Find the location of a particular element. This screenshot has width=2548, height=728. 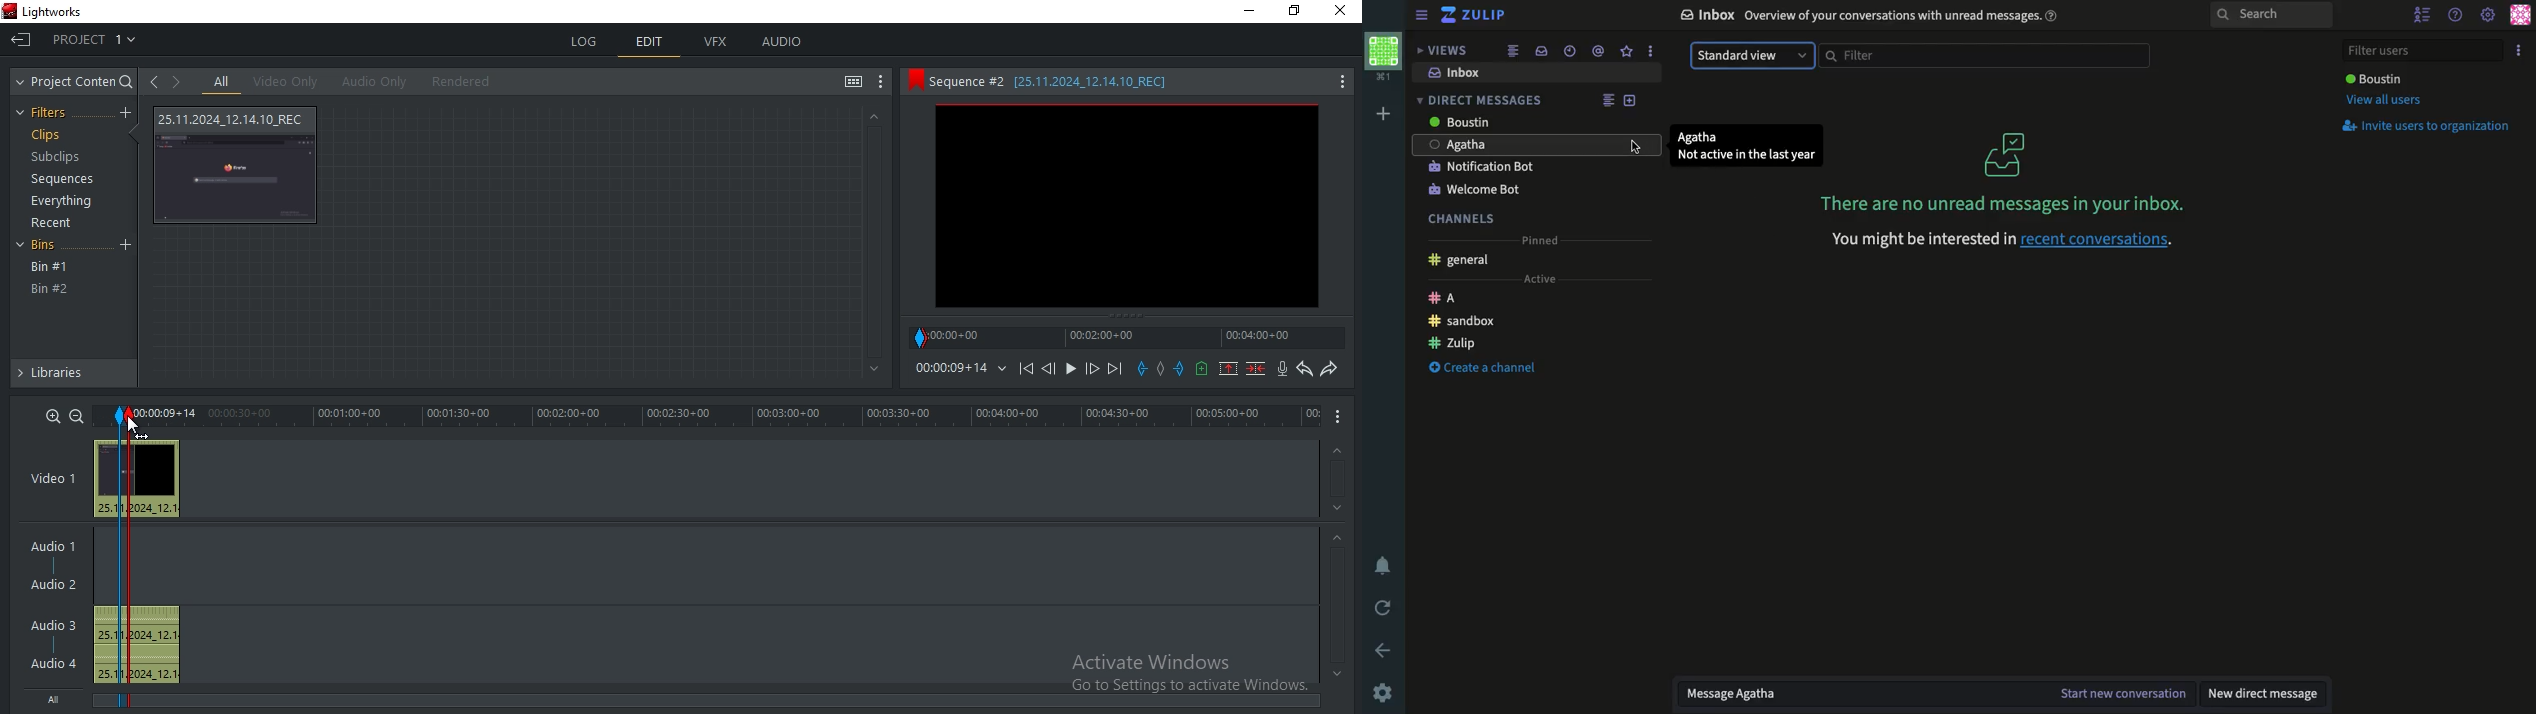

Pinned is located at coordinates (1543, 239).